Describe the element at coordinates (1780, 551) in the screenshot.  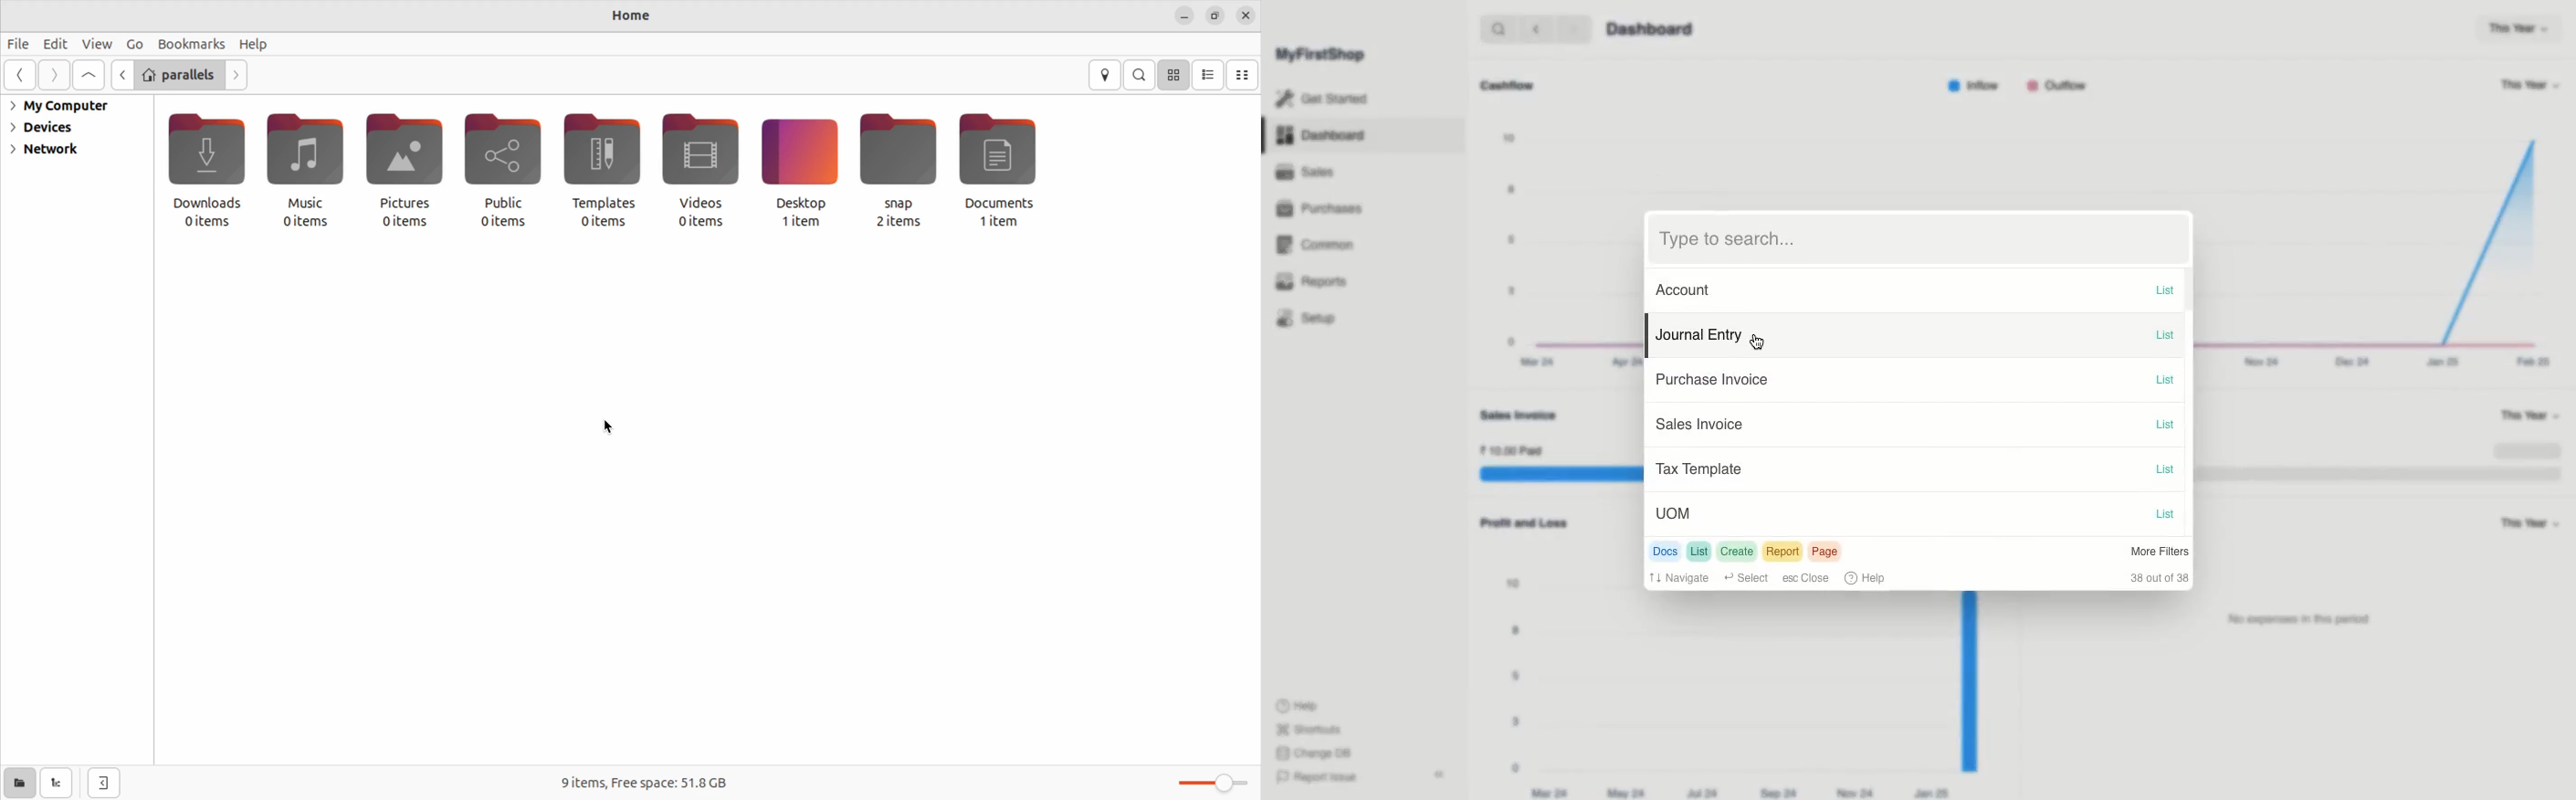
I see `Report` at that location.